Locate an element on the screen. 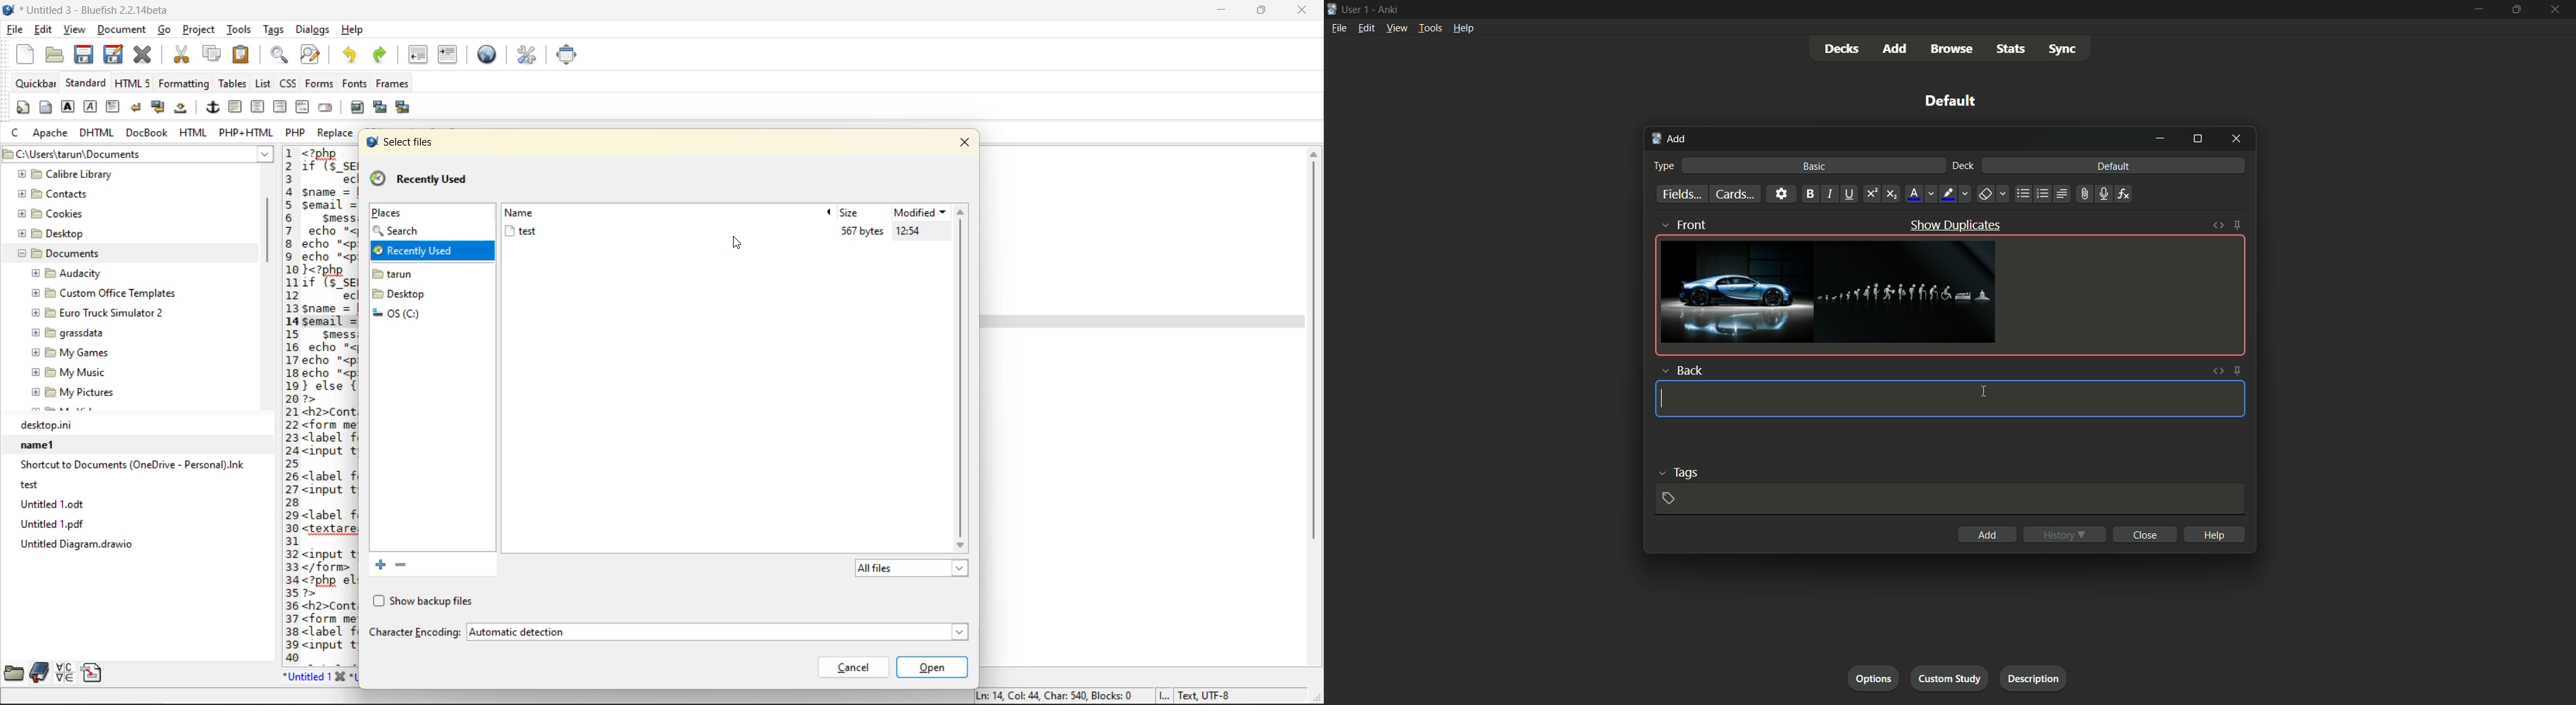 The width and height of the screenshot is (2576, 728). custom study is located at coordinates (1952, 677).